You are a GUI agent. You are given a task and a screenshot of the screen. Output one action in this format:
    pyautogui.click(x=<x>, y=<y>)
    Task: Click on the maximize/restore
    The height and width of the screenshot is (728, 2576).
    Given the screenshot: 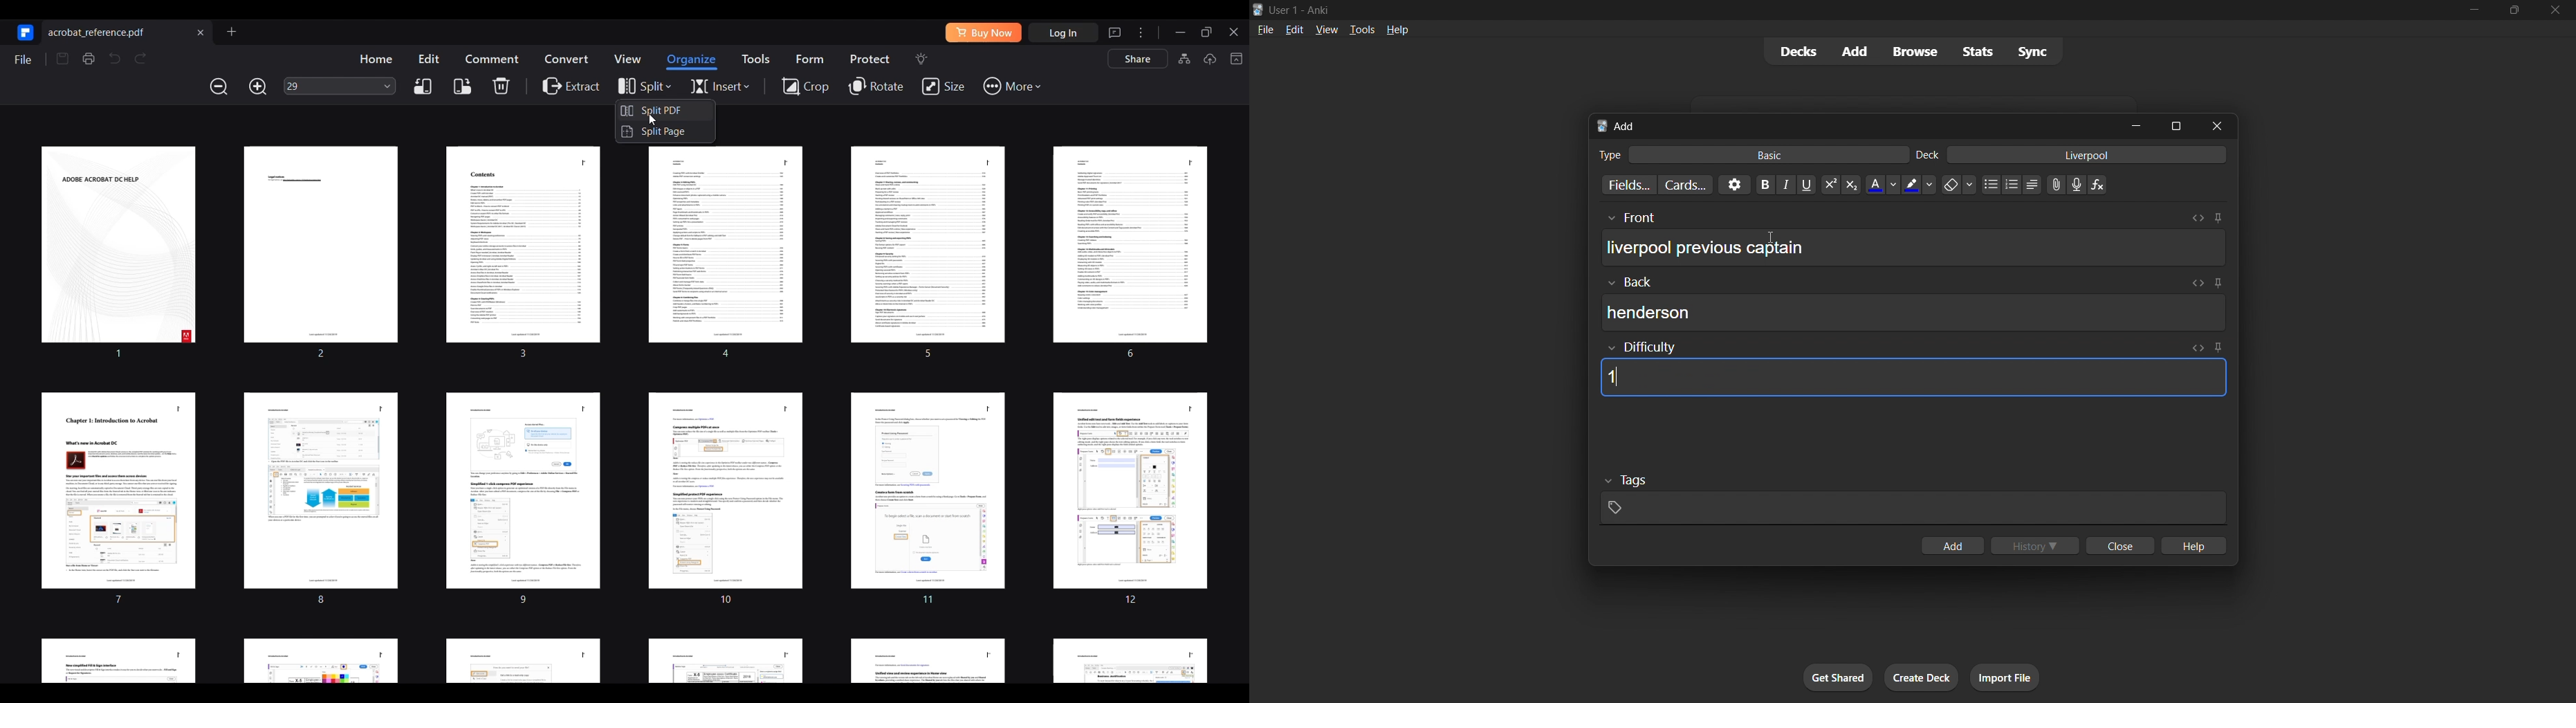 What is the action you would take?
    pyautogui.click(x=2514, y=10)
    